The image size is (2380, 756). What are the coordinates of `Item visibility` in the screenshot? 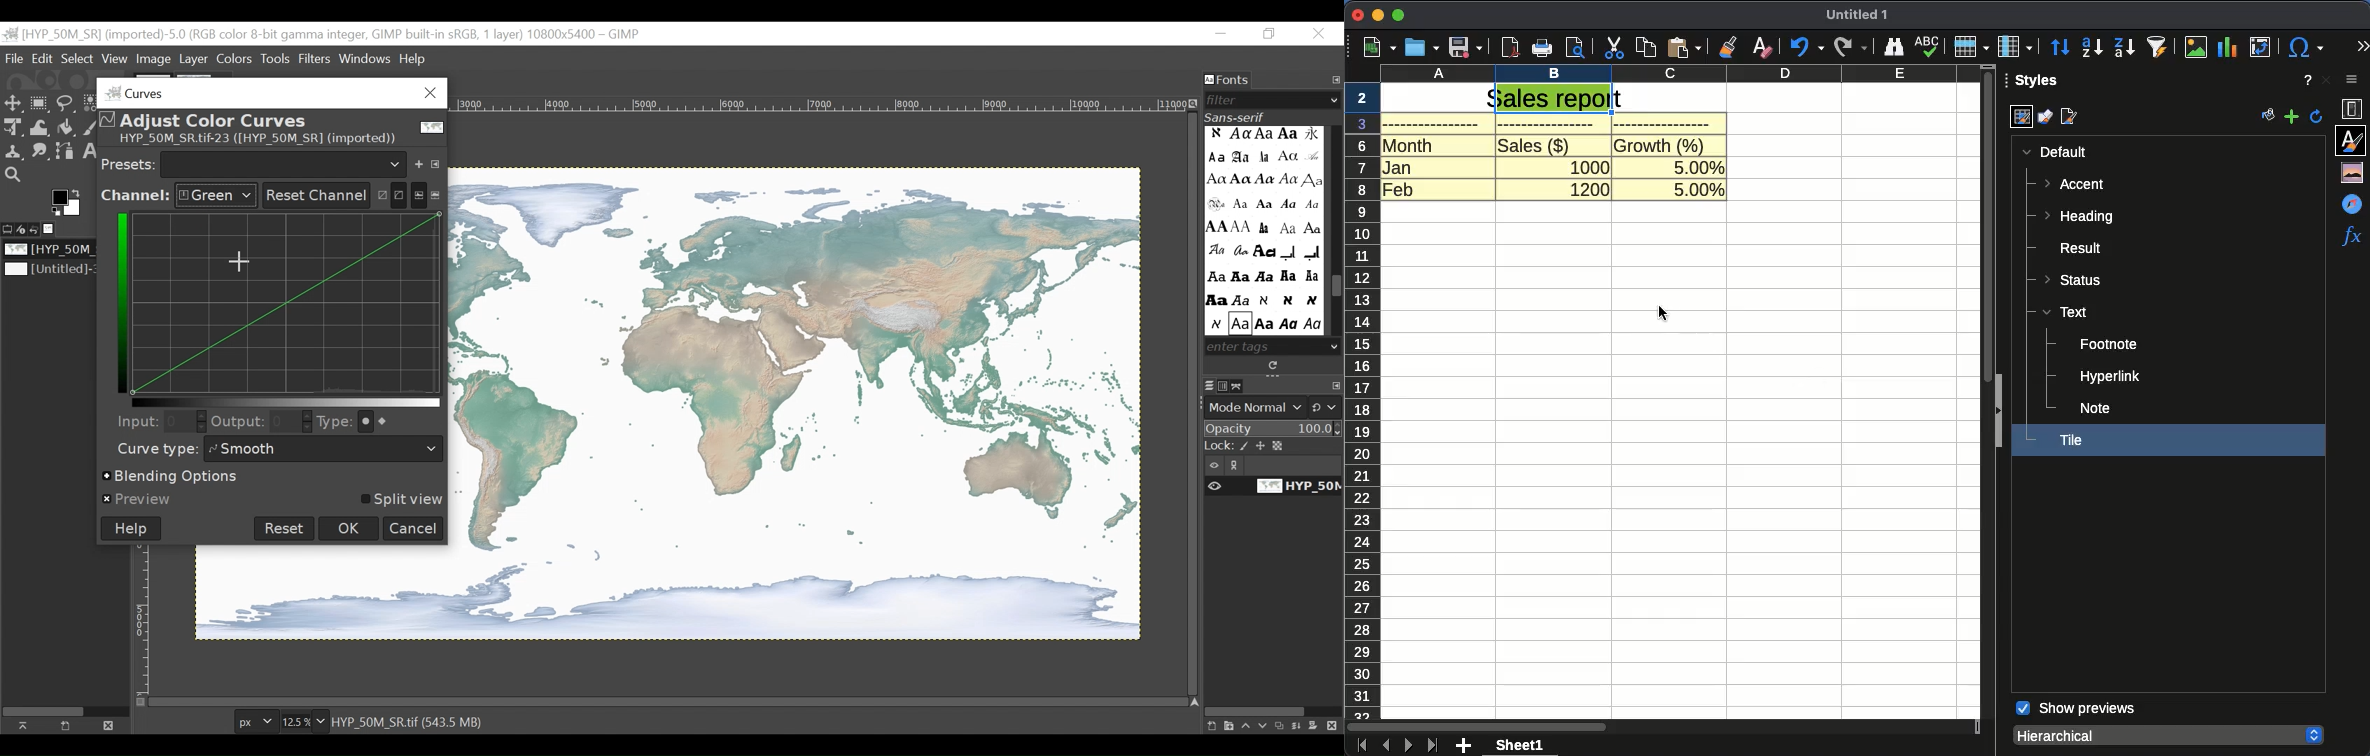 It's located at (1273, 465).